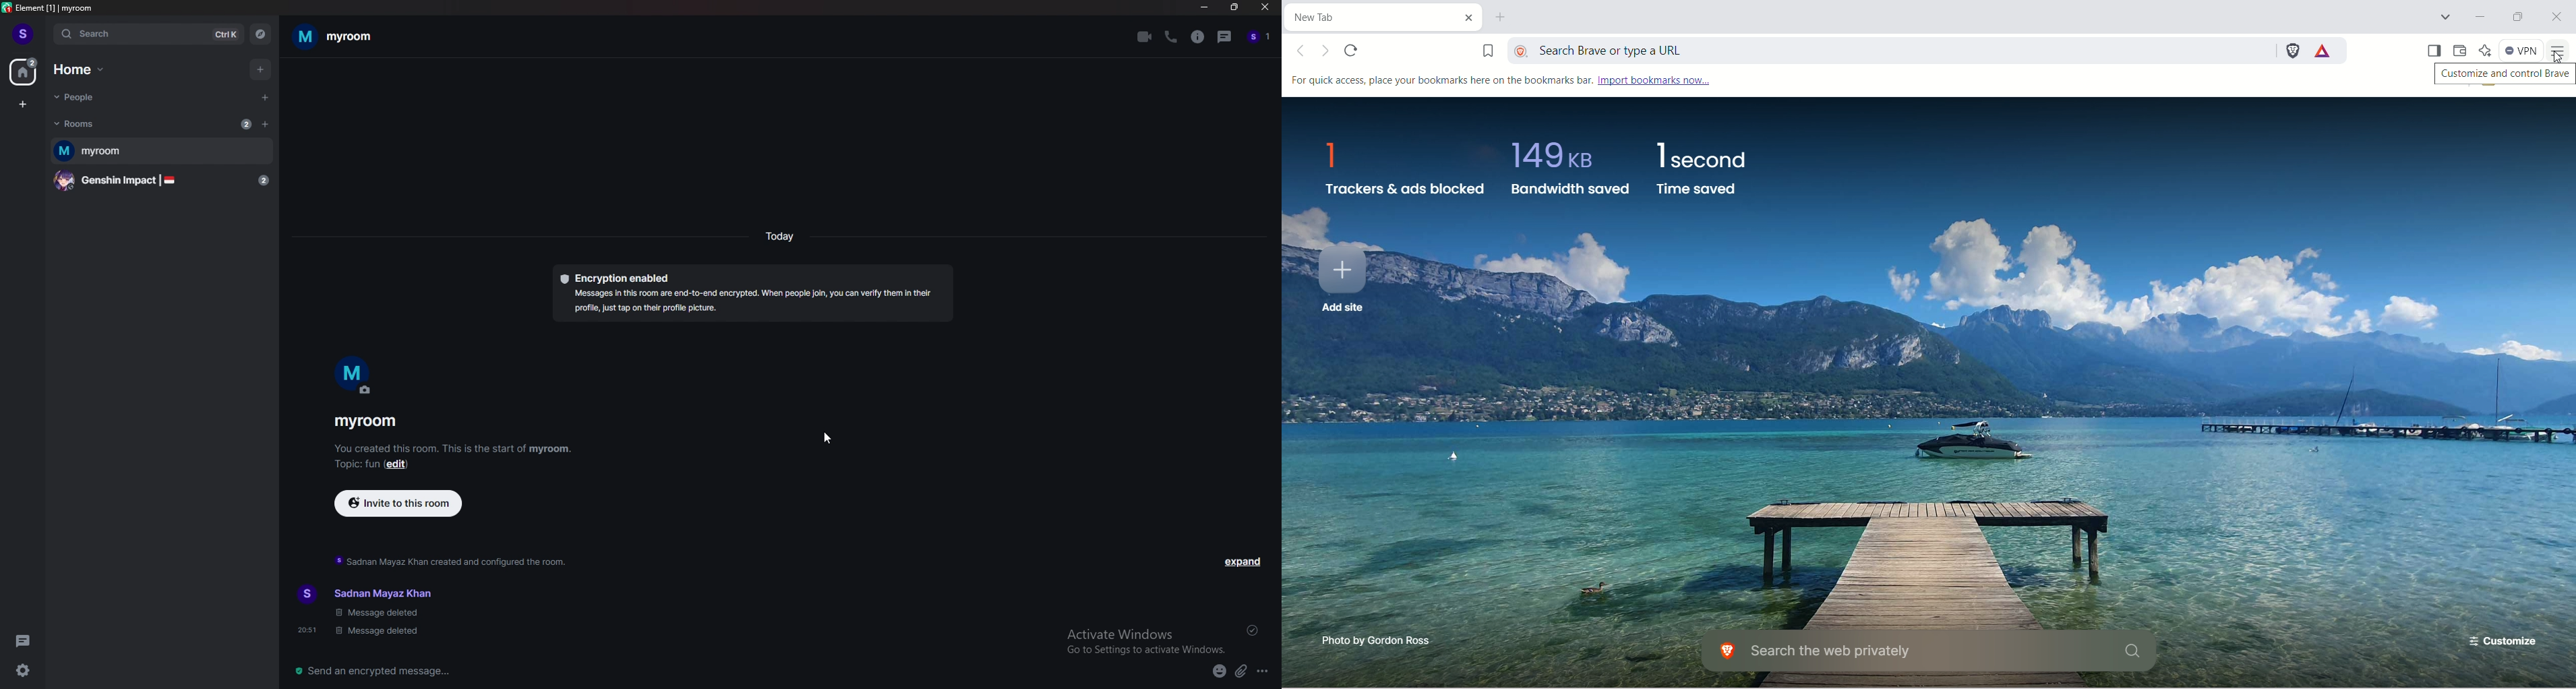  Describe the element at coordinates (1234, 7) in the screenshot. I see `resize` at that location.